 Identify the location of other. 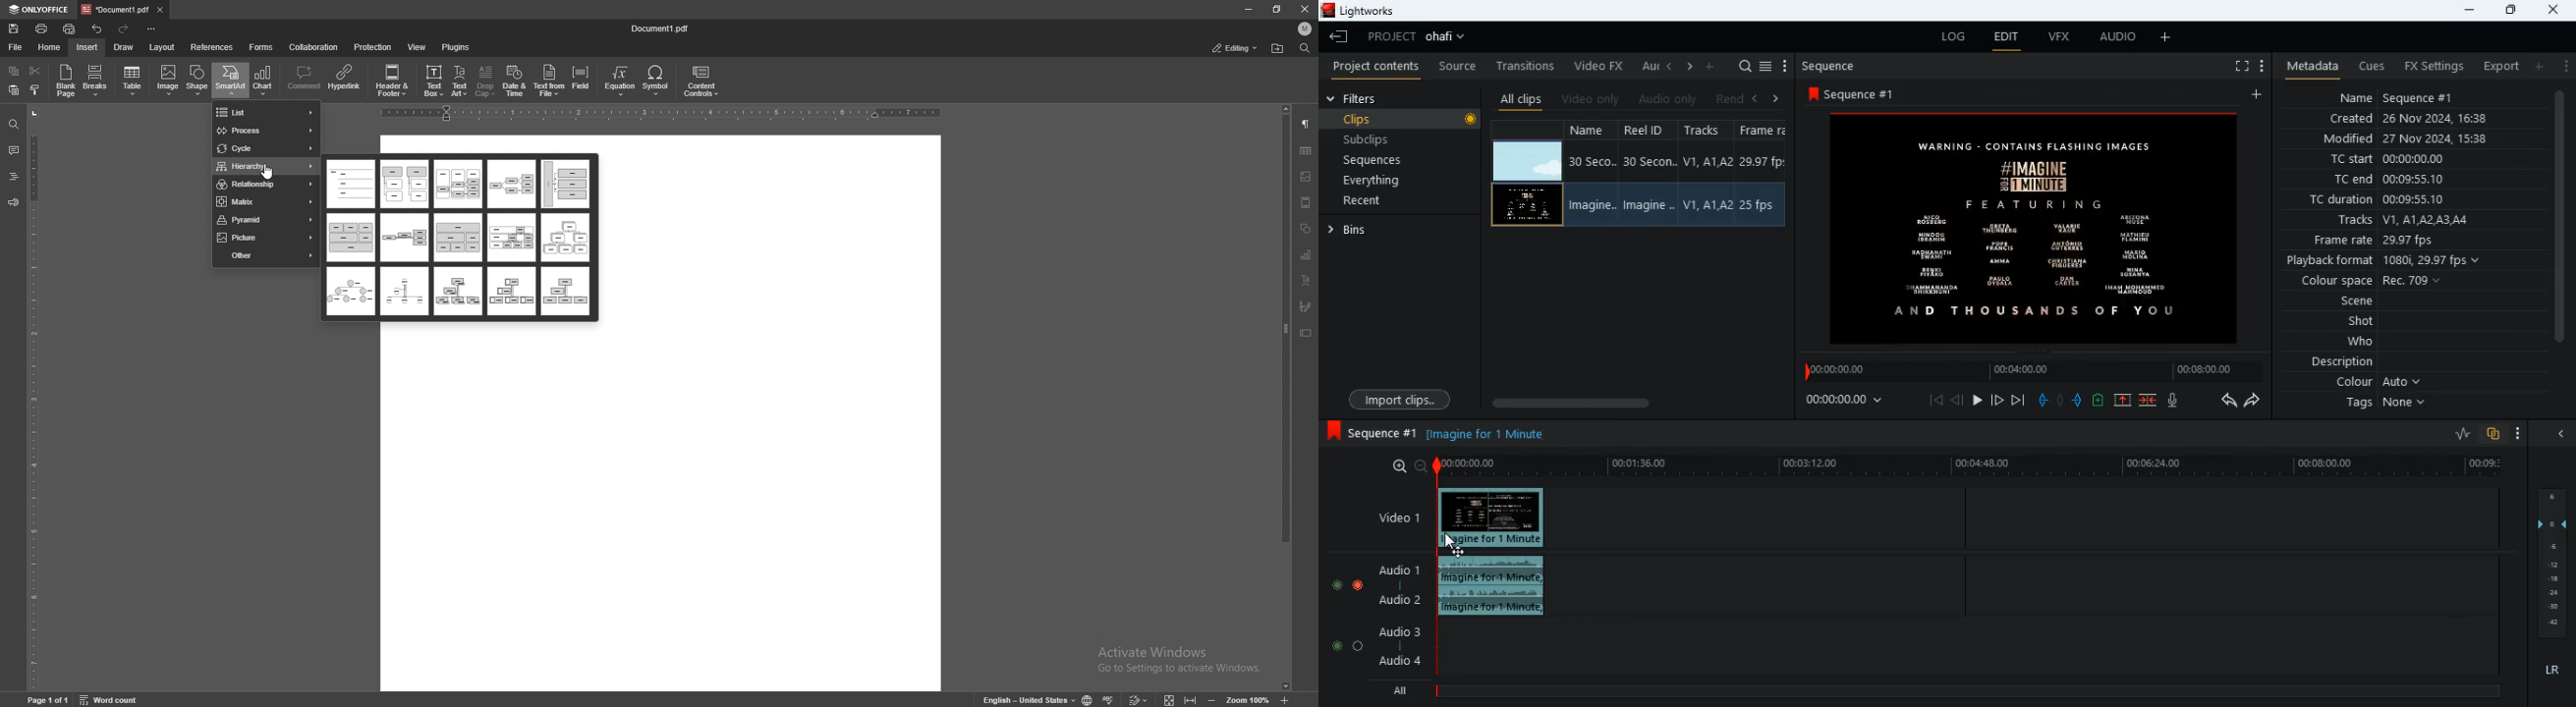
(266, 255).